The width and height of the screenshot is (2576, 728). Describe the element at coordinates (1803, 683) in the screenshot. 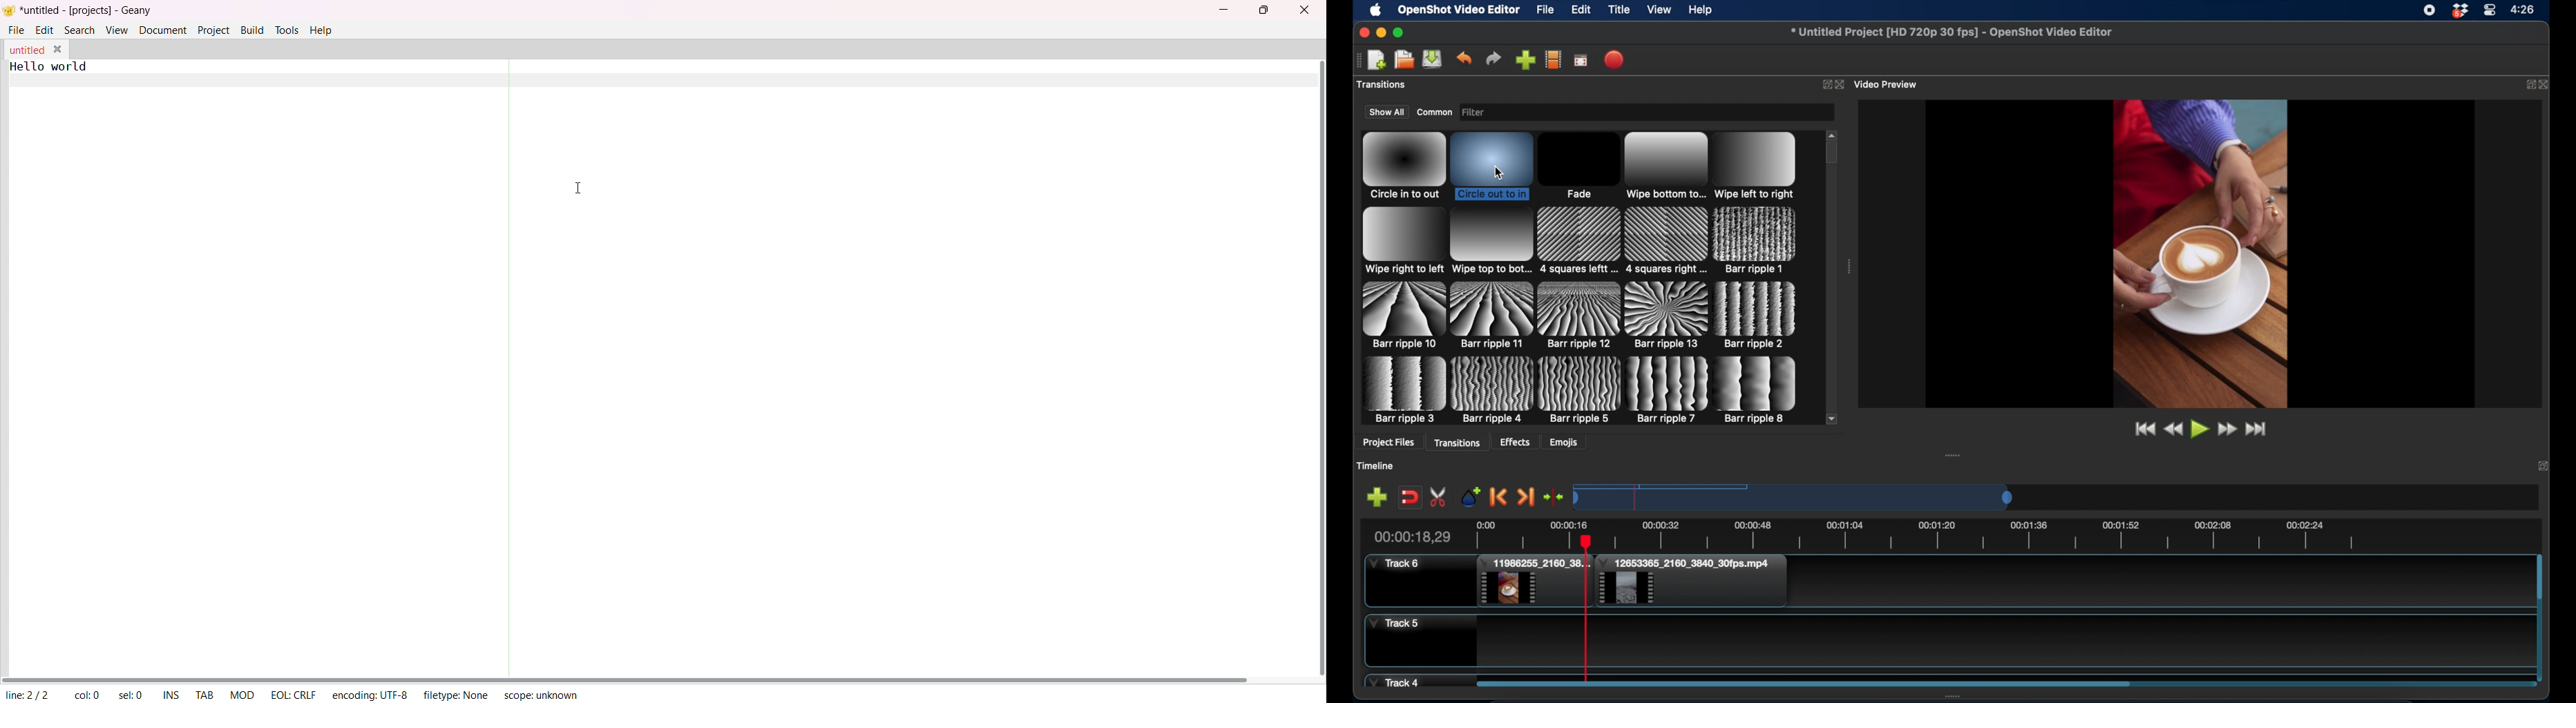

I see `scroll bar` at that location.